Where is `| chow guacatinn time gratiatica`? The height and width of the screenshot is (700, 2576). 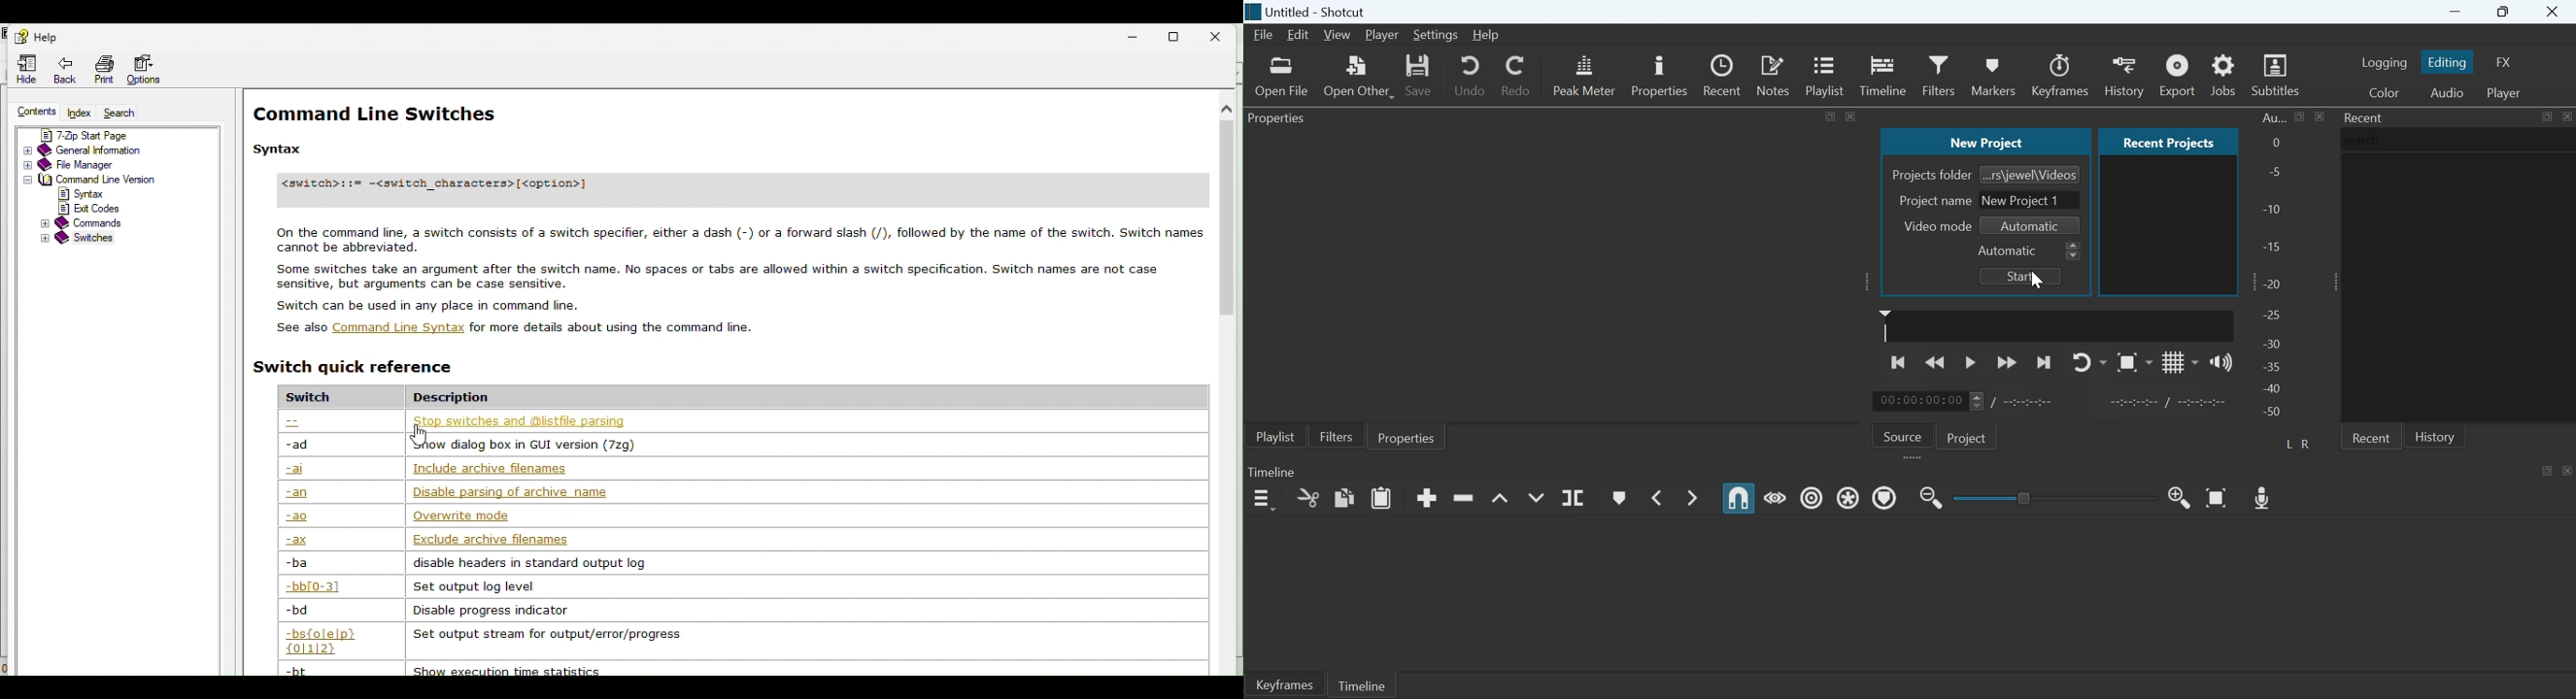 | chow guacatinn time gratiatica is located at coordinates (513, 671).